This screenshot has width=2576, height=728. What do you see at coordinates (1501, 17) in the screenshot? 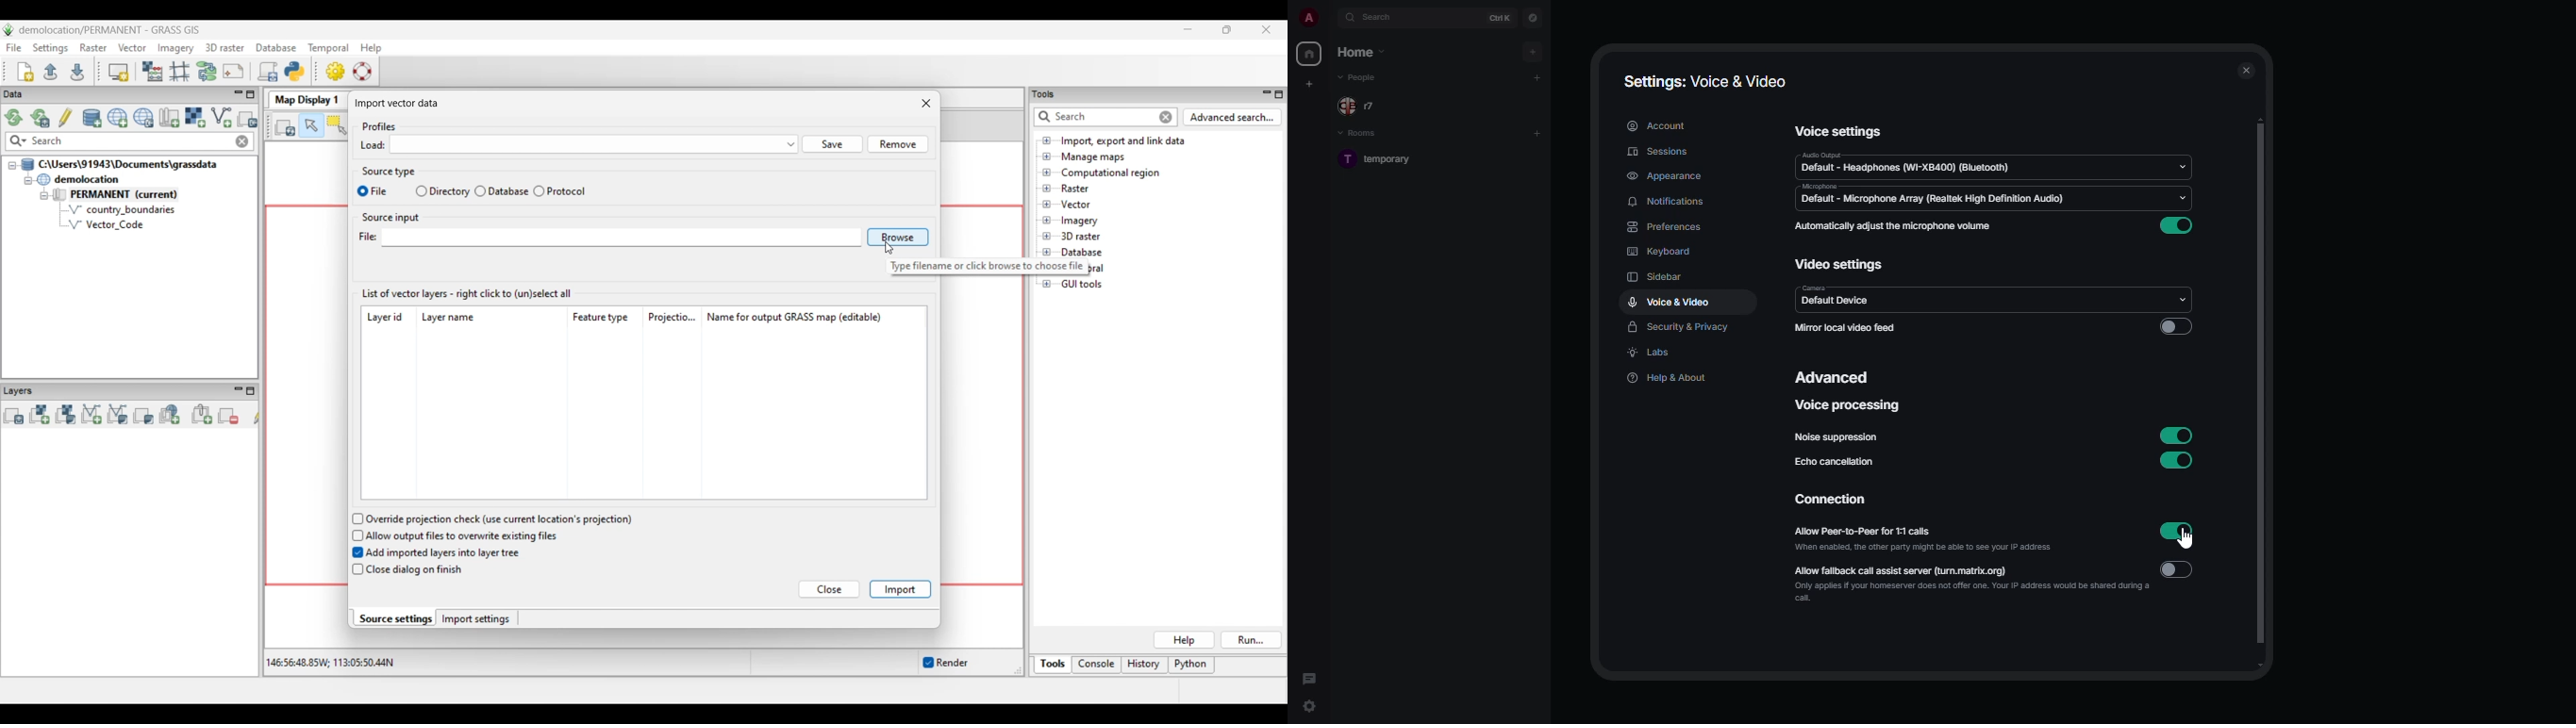
I see `ctrl K` at bounding box center [1501, 17].